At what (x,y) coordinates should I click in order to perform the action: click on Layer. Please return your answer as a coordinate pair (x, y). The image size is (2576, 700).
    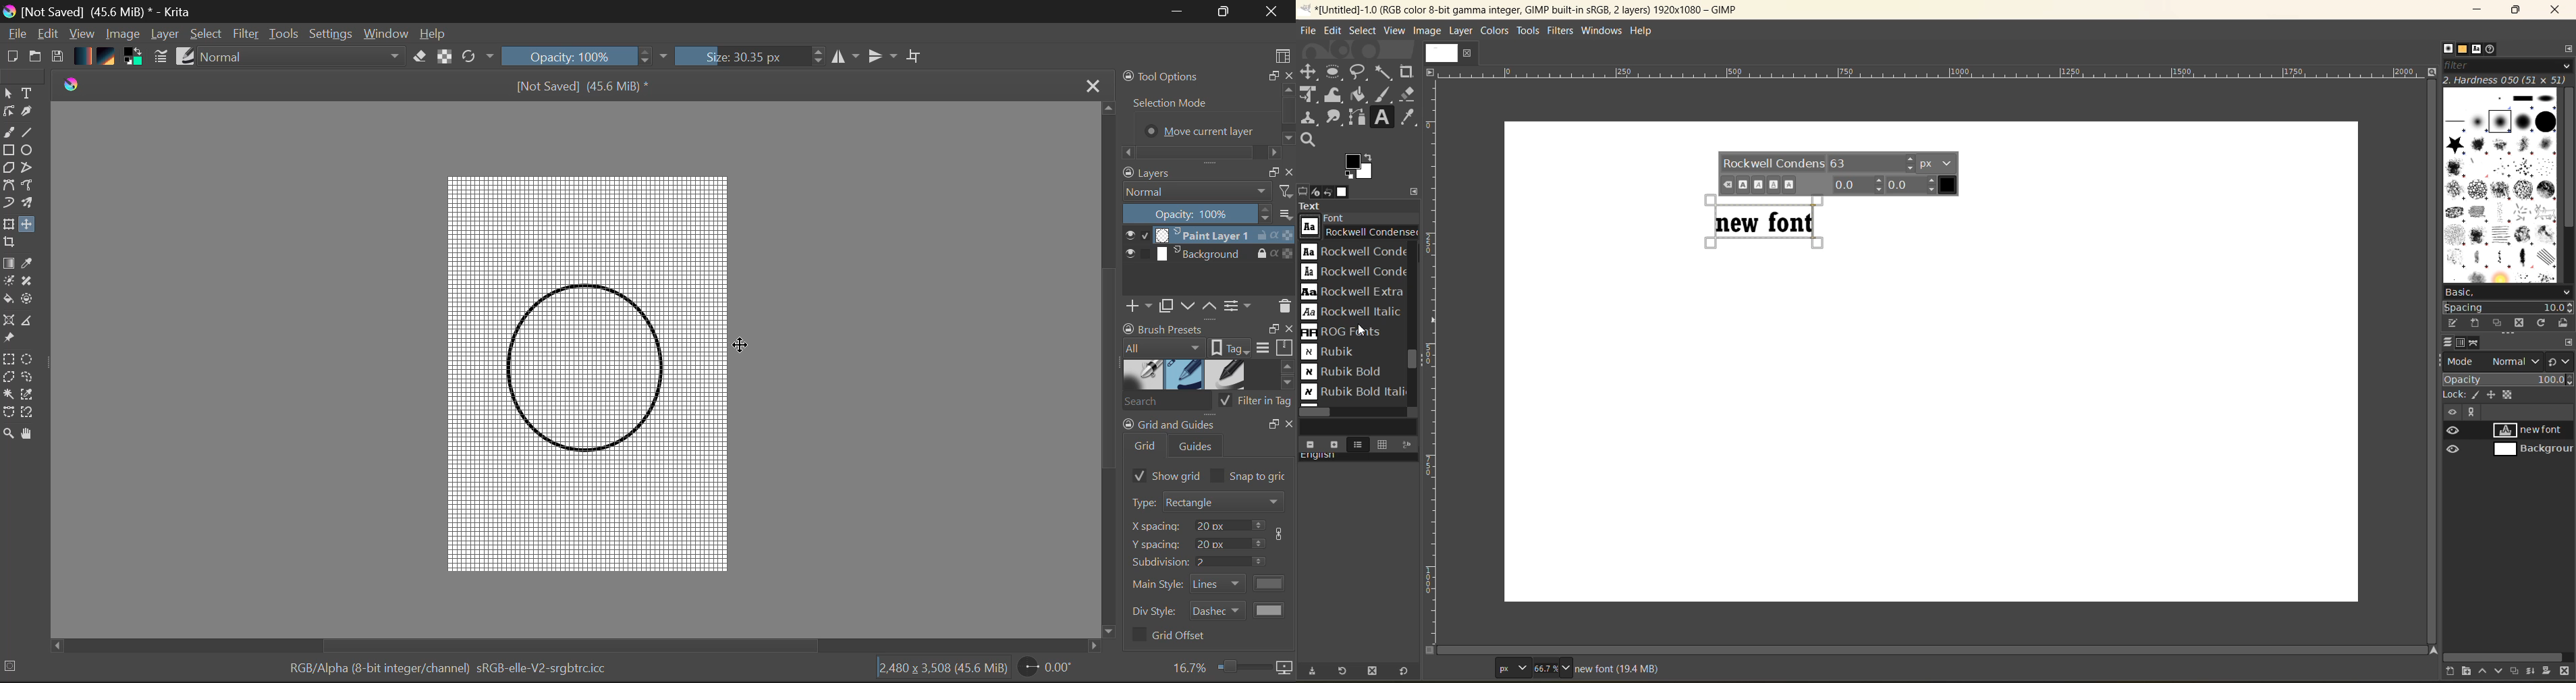
    Looking at the image, I should click on (166, 35).